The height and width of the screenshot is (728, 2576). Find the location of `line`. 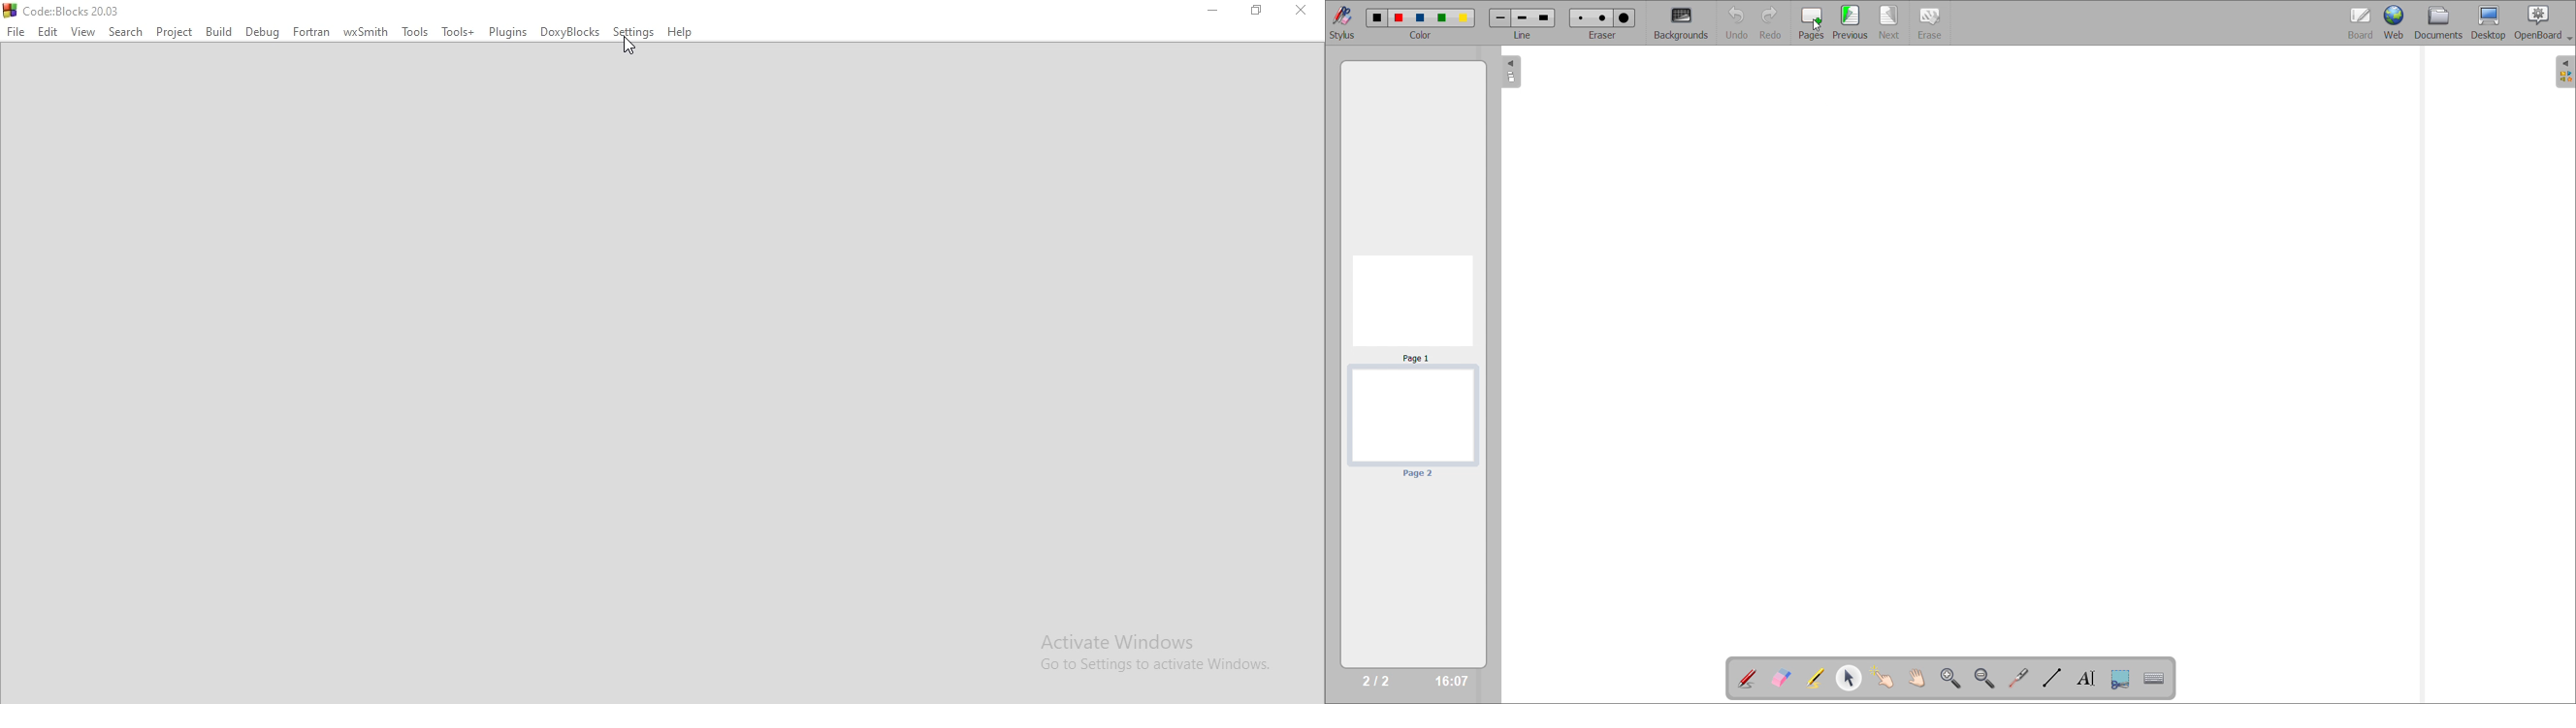

line is located at coordinates (1522, 23).